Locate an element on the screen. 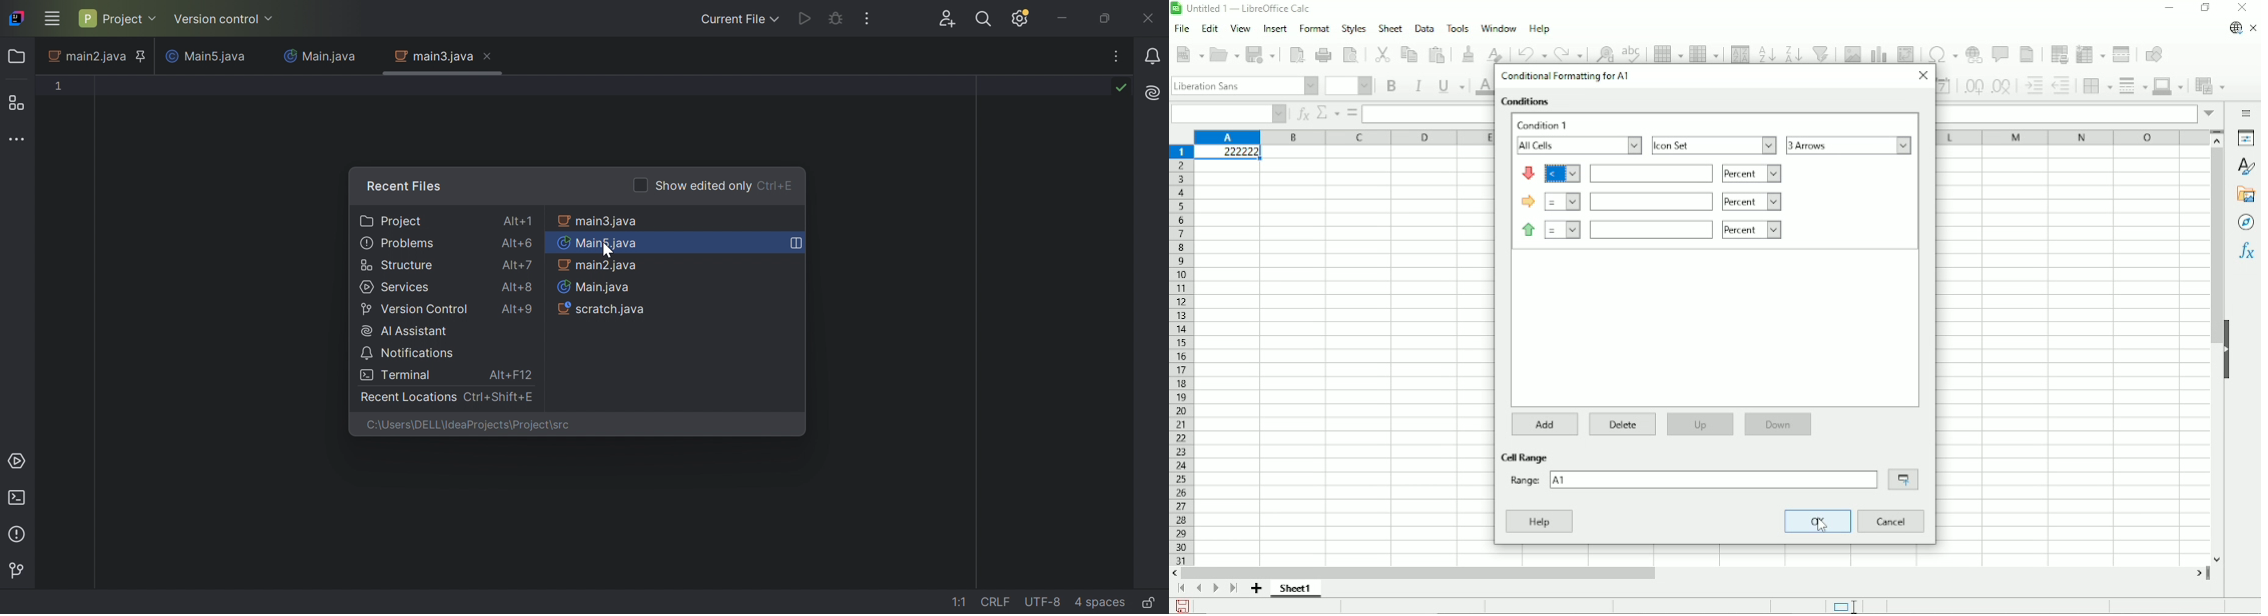 This screenshot has width=2268, height=616. Freeze columns and rows is located at coordinates (2090, 53).